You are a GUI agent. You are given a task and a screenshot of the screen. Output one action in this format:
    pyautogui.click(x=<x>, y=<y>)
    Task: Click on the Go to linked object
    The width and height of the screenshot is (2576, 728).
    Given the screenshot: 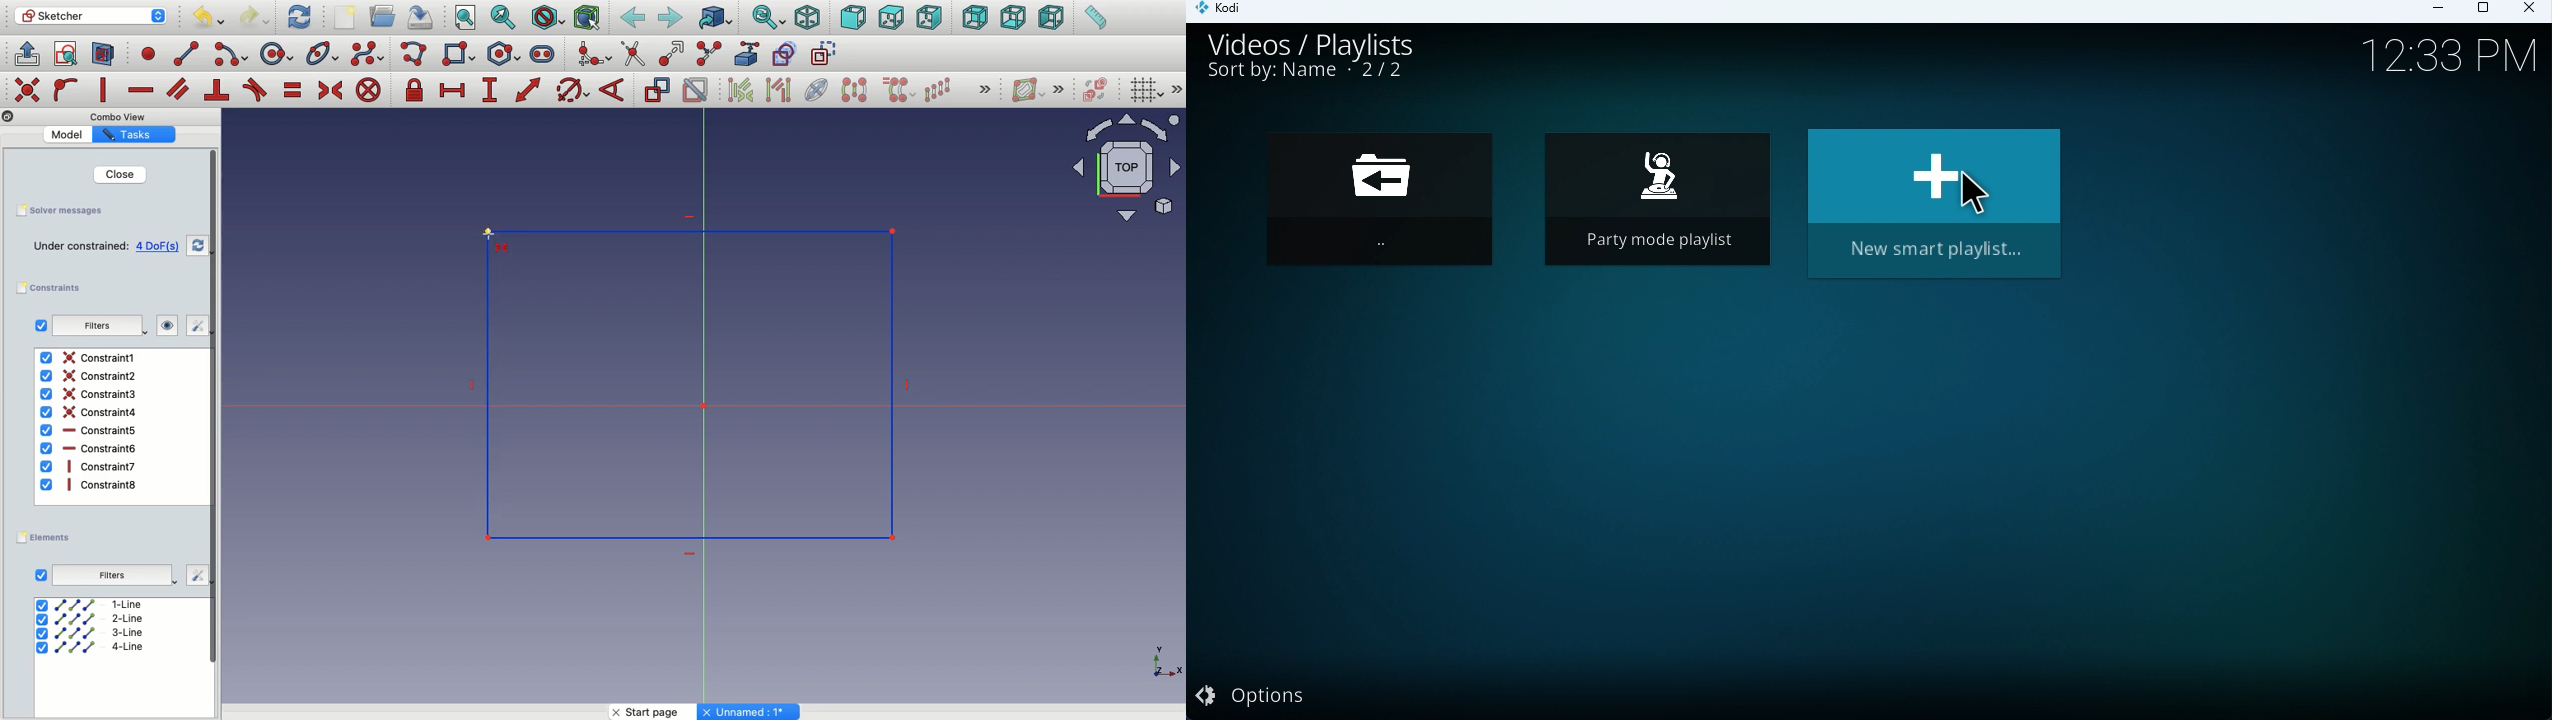 What is the action you would take?
    pyautogui.click(x=716, y=19)
    